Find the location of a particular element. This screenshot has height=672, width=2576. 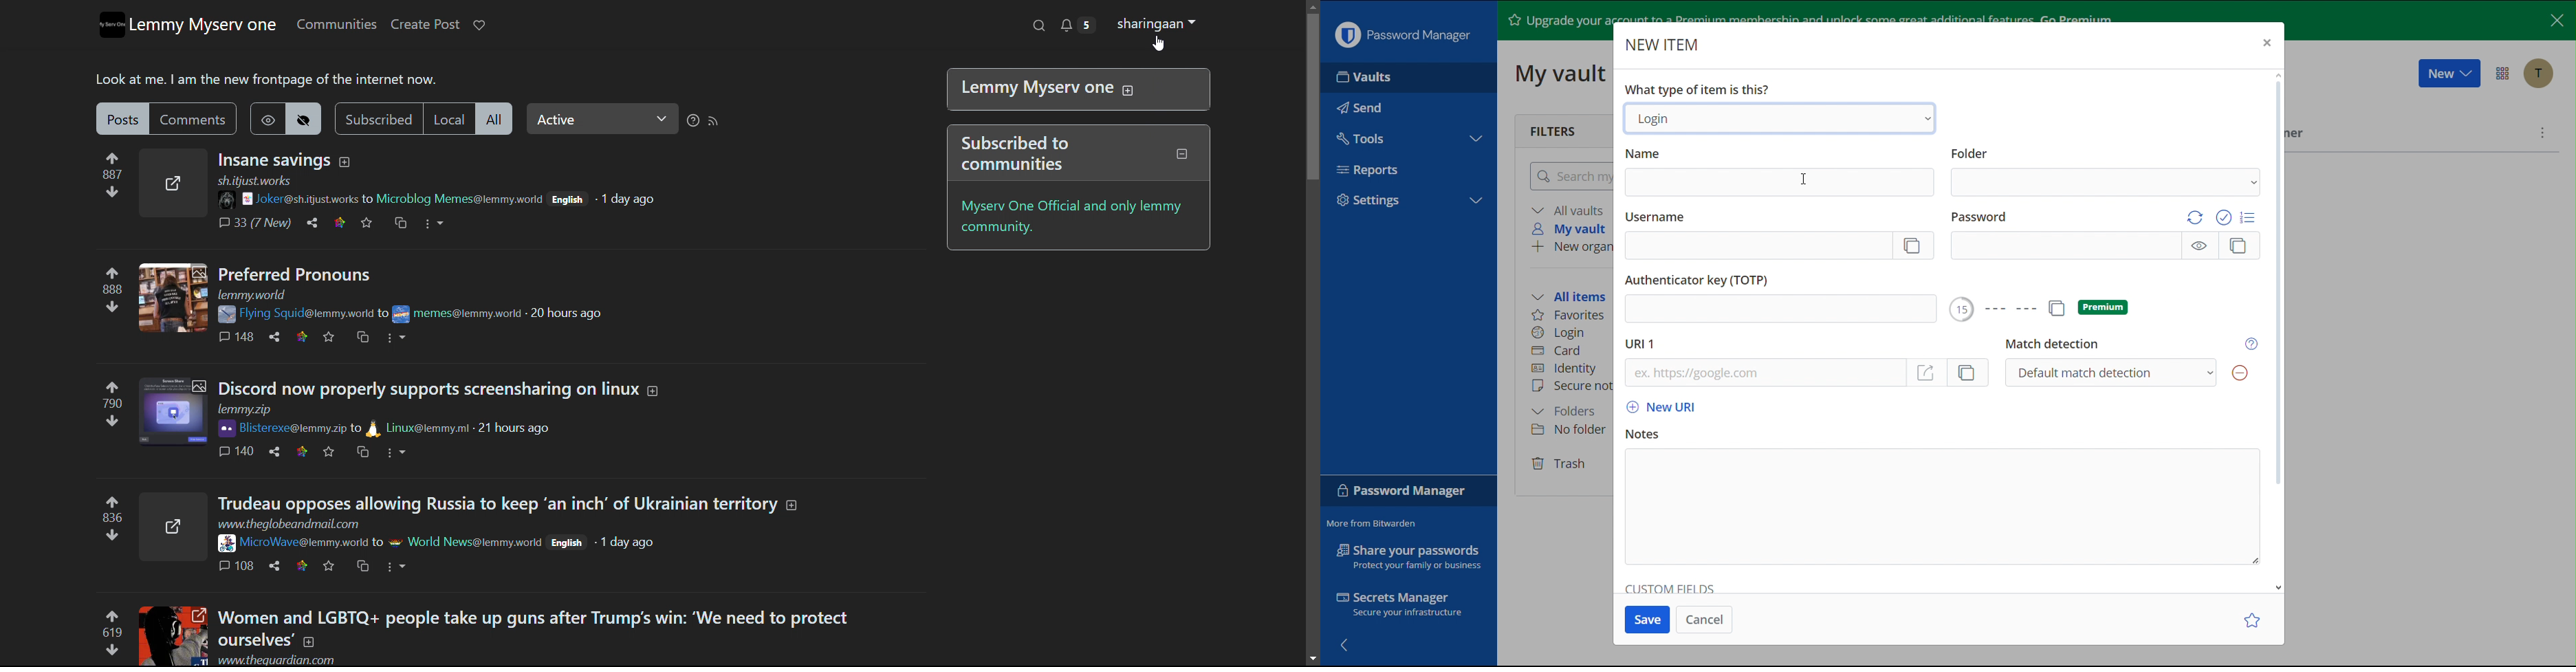

title is located at coordinates (497, 505).